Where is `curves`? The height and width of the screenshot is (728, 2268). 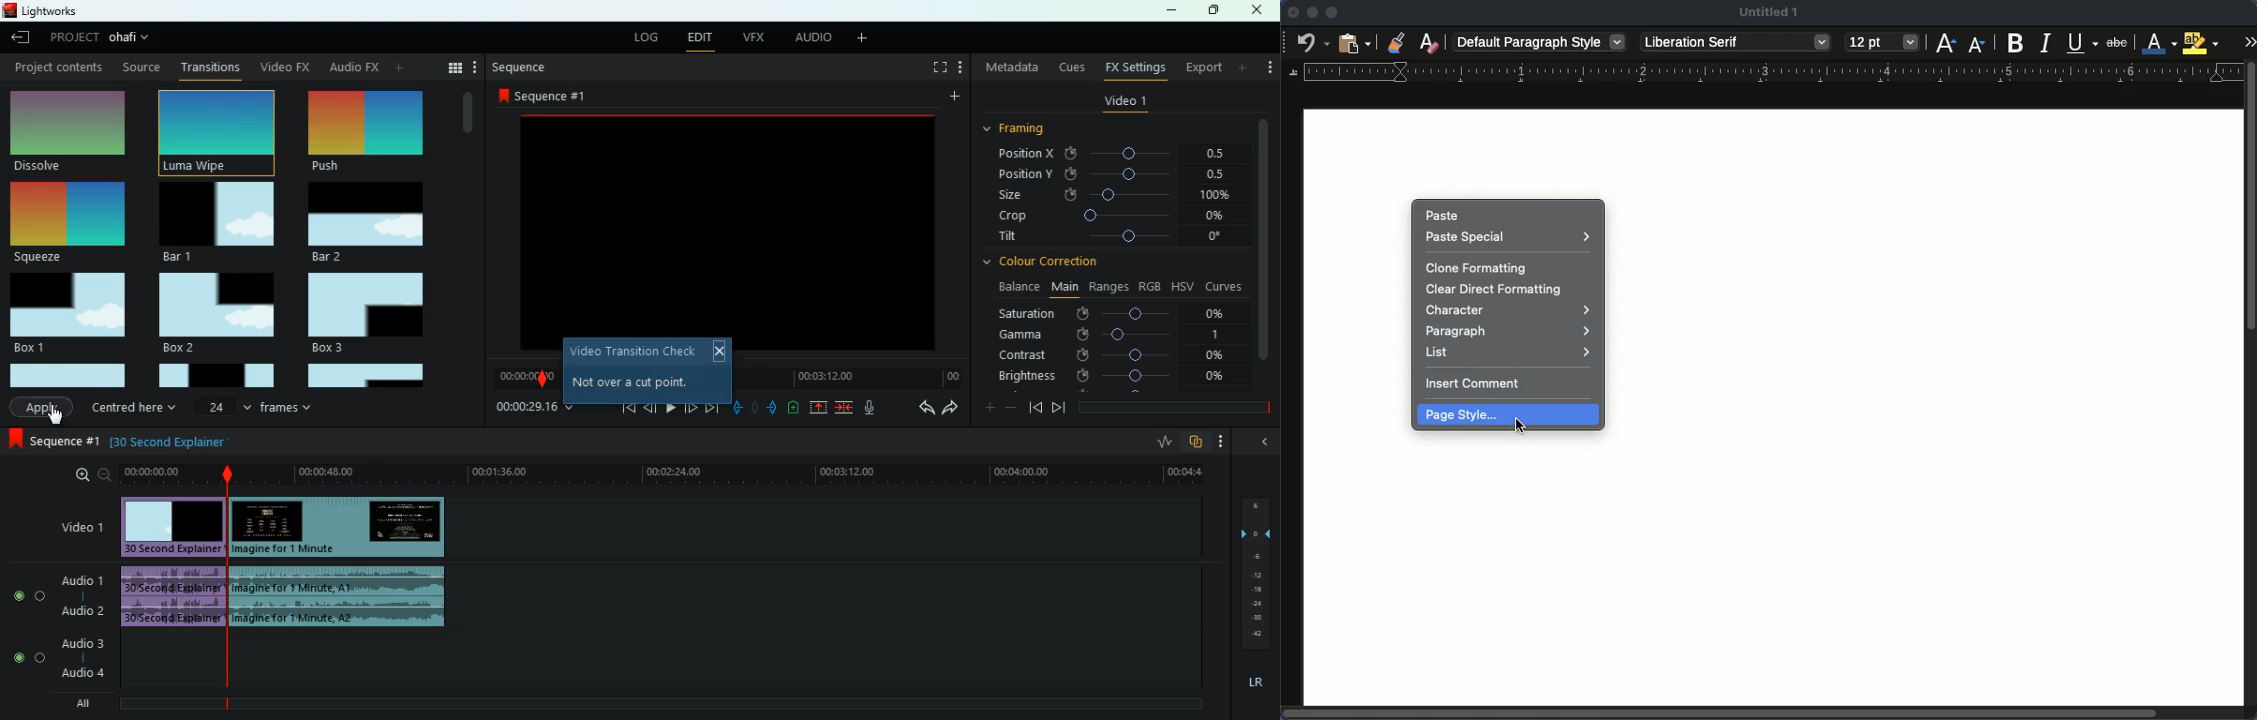 curves is located at coordinates (1226, 285).